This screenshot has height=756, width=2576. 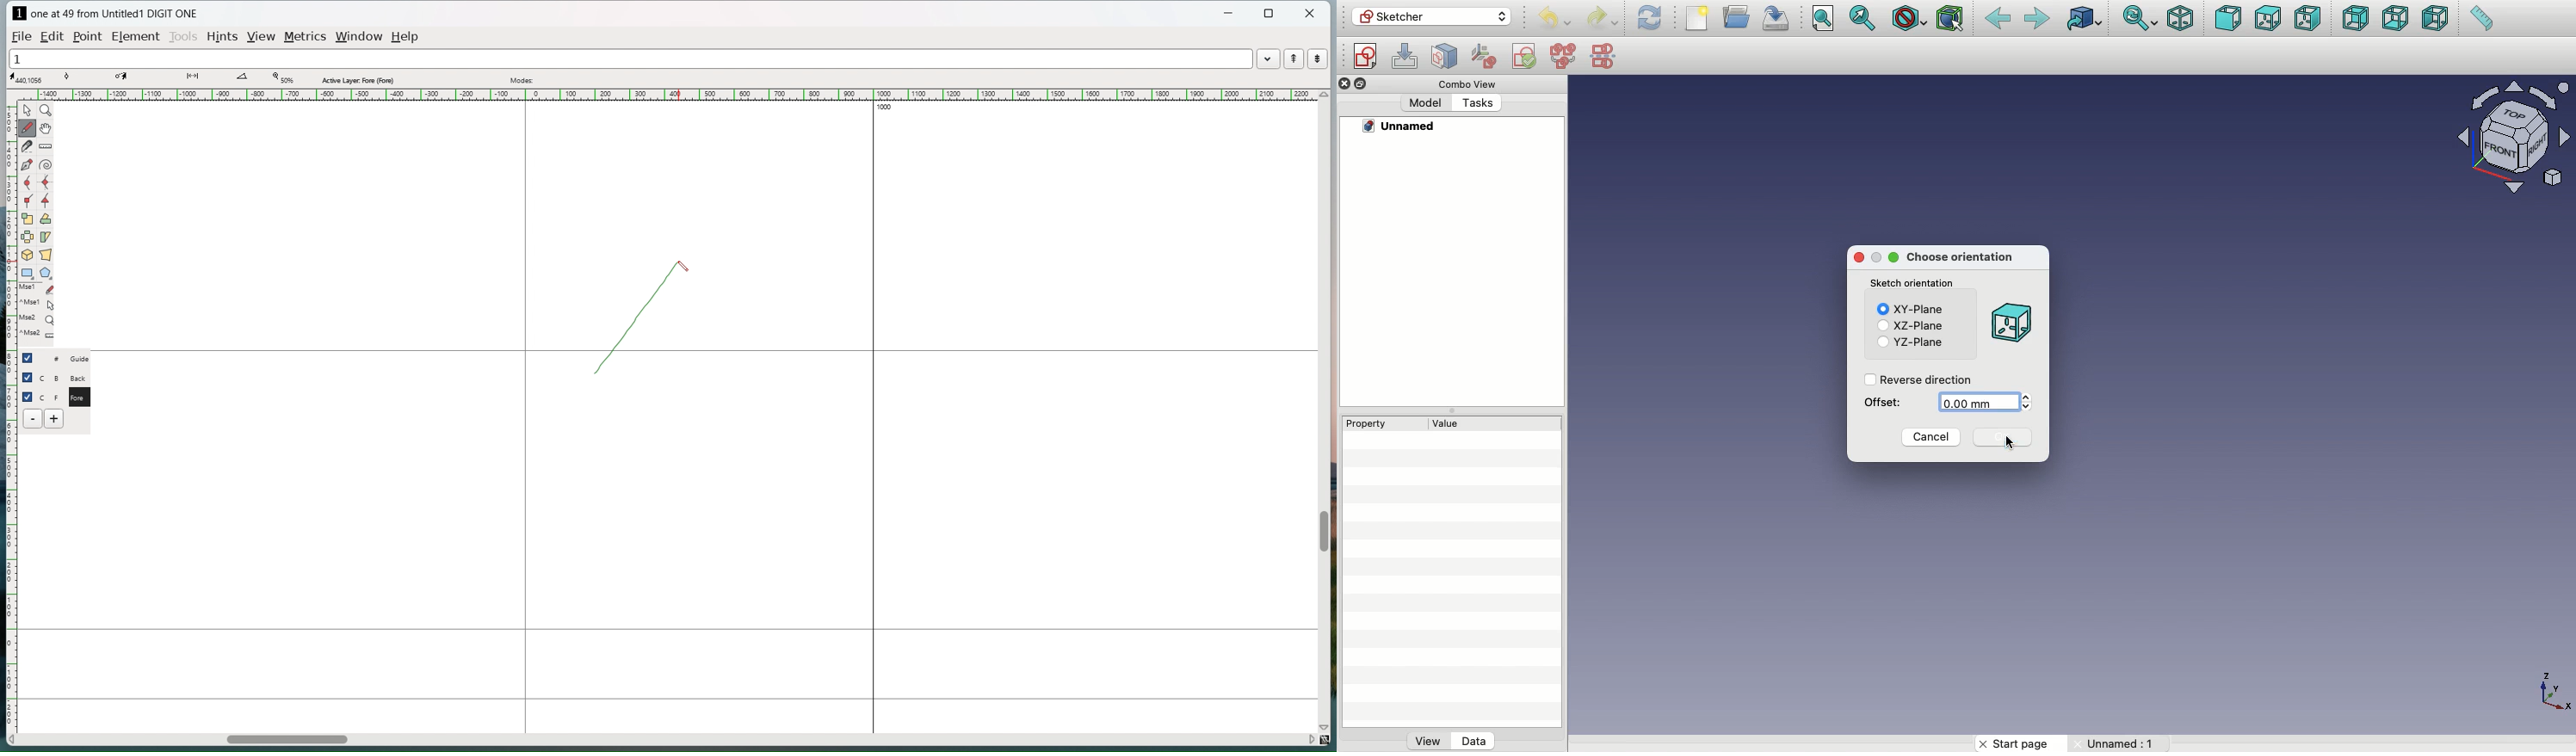 What do you see at coordinates (90, 36) in the screenshot?
I see `Point` at bounding box center [90, 36].